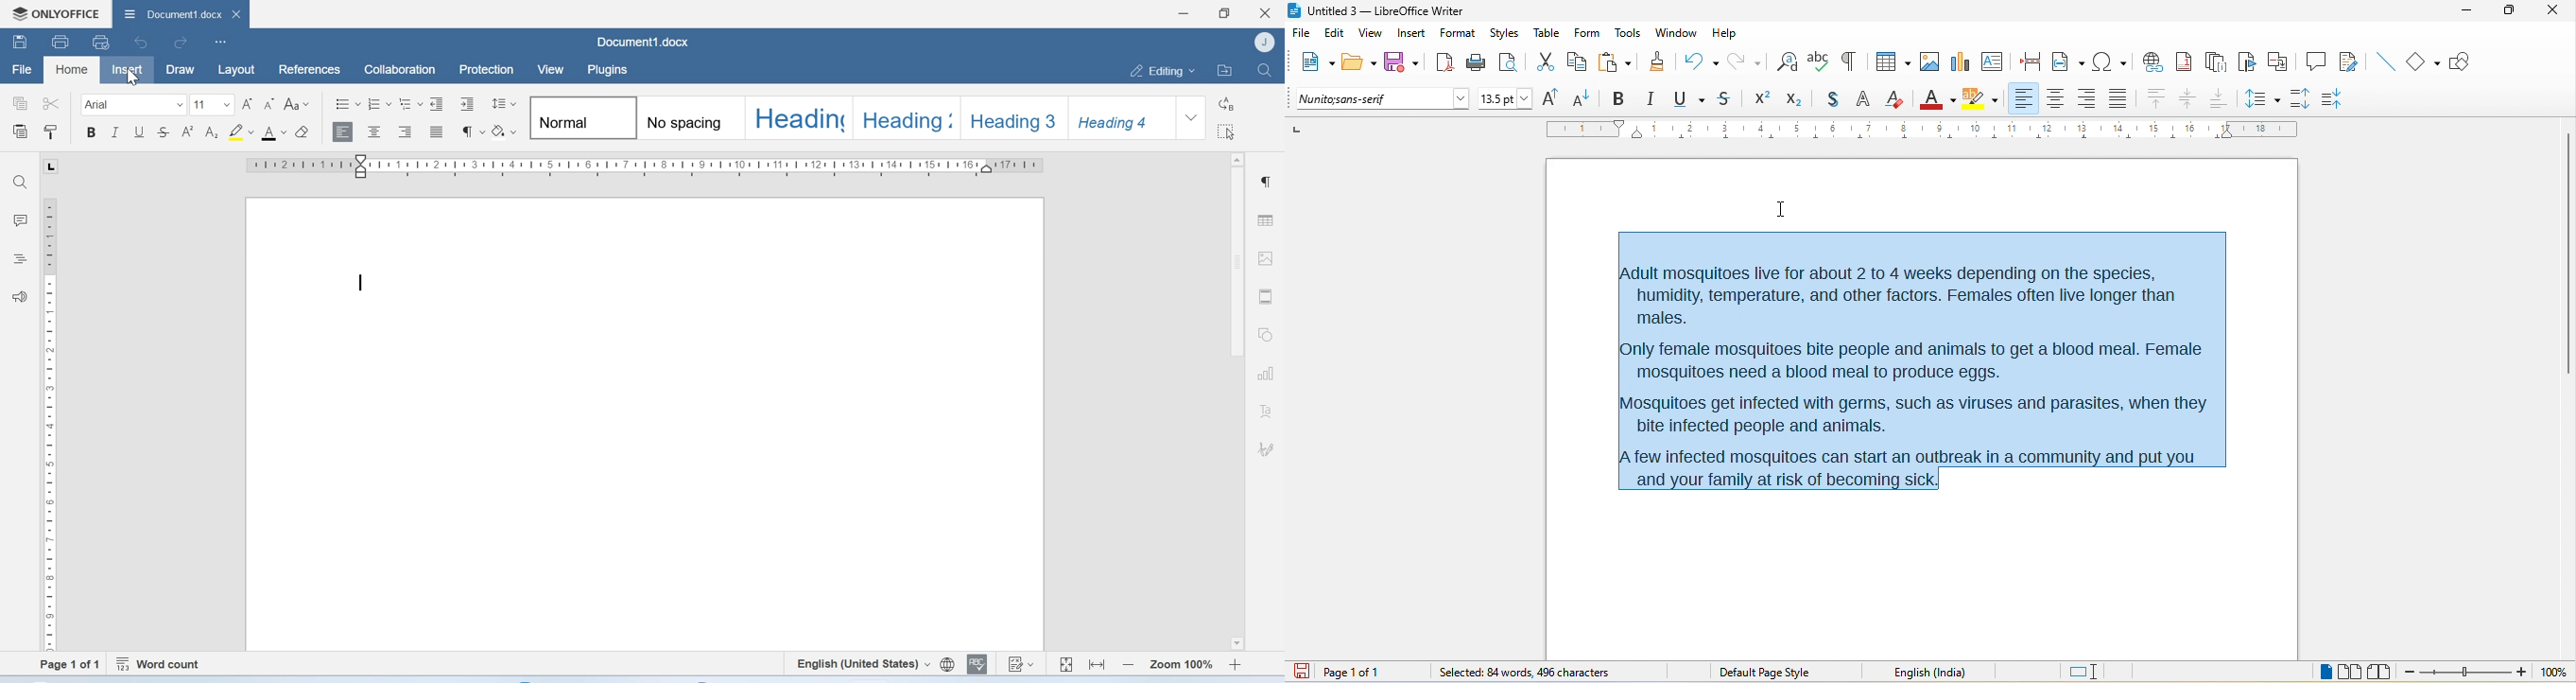 Image resolution: width=2576 pixels, height=700 pixels. I want to click on Paragraph settings, so click(470, 133).